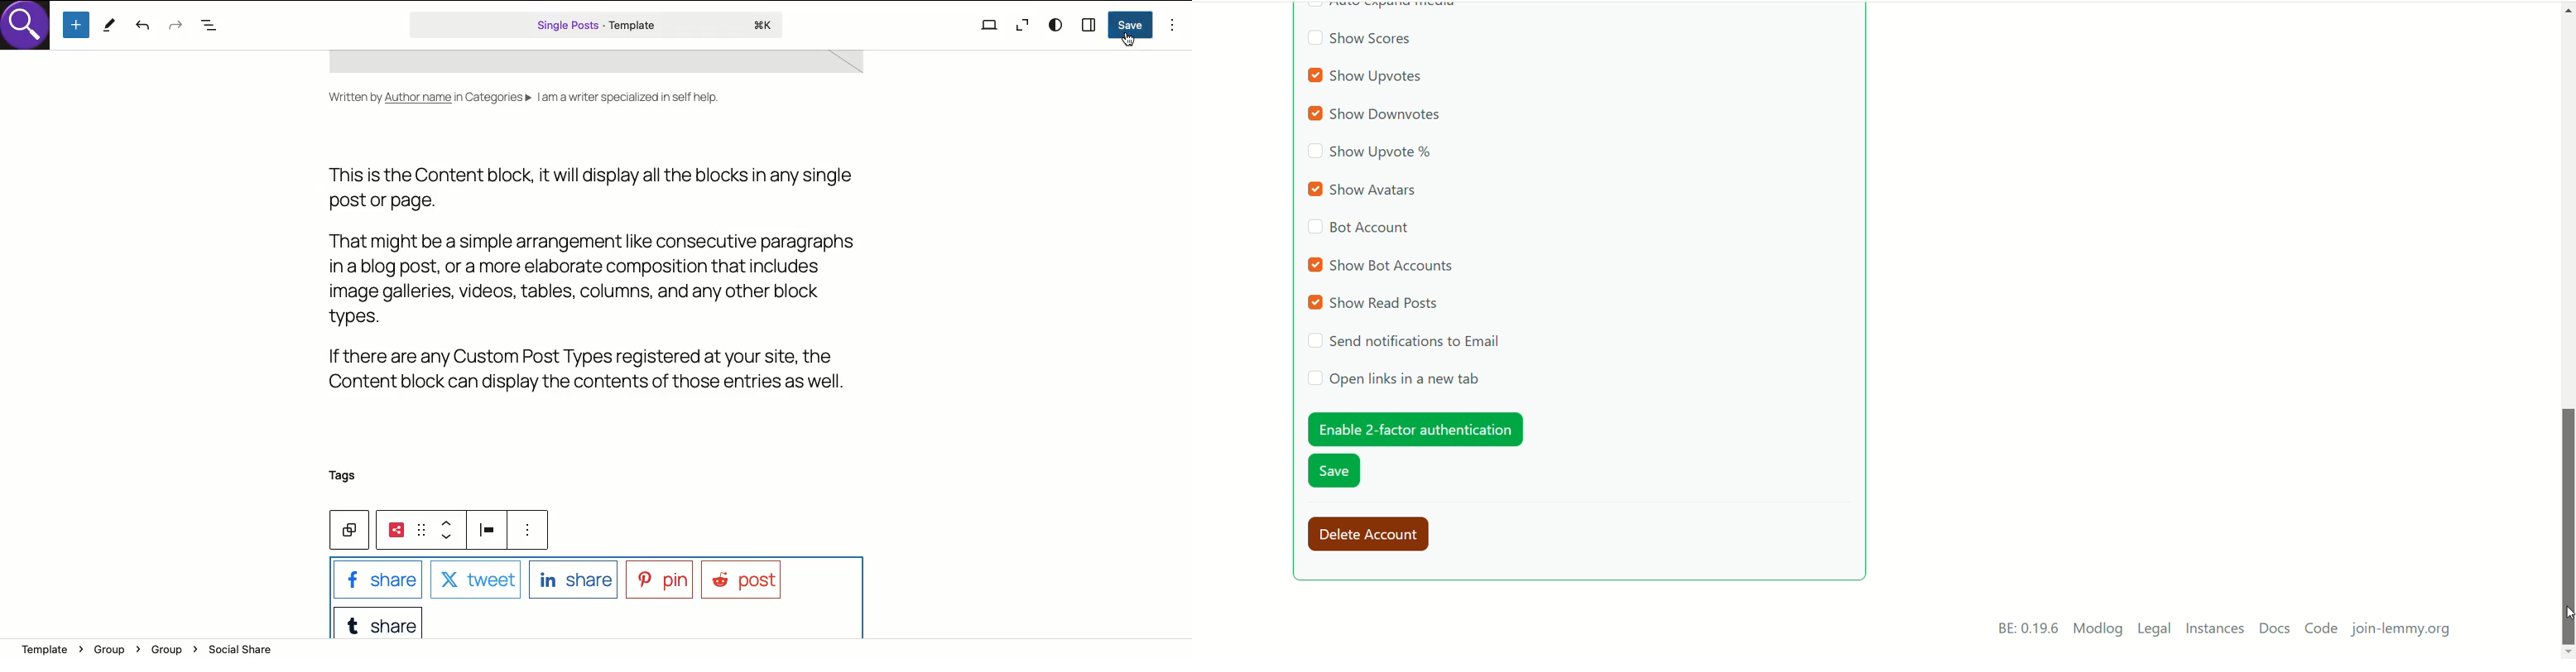  Describe the element at coordinates (379, 621) in the screenshot. I see `Tumble` at that location.